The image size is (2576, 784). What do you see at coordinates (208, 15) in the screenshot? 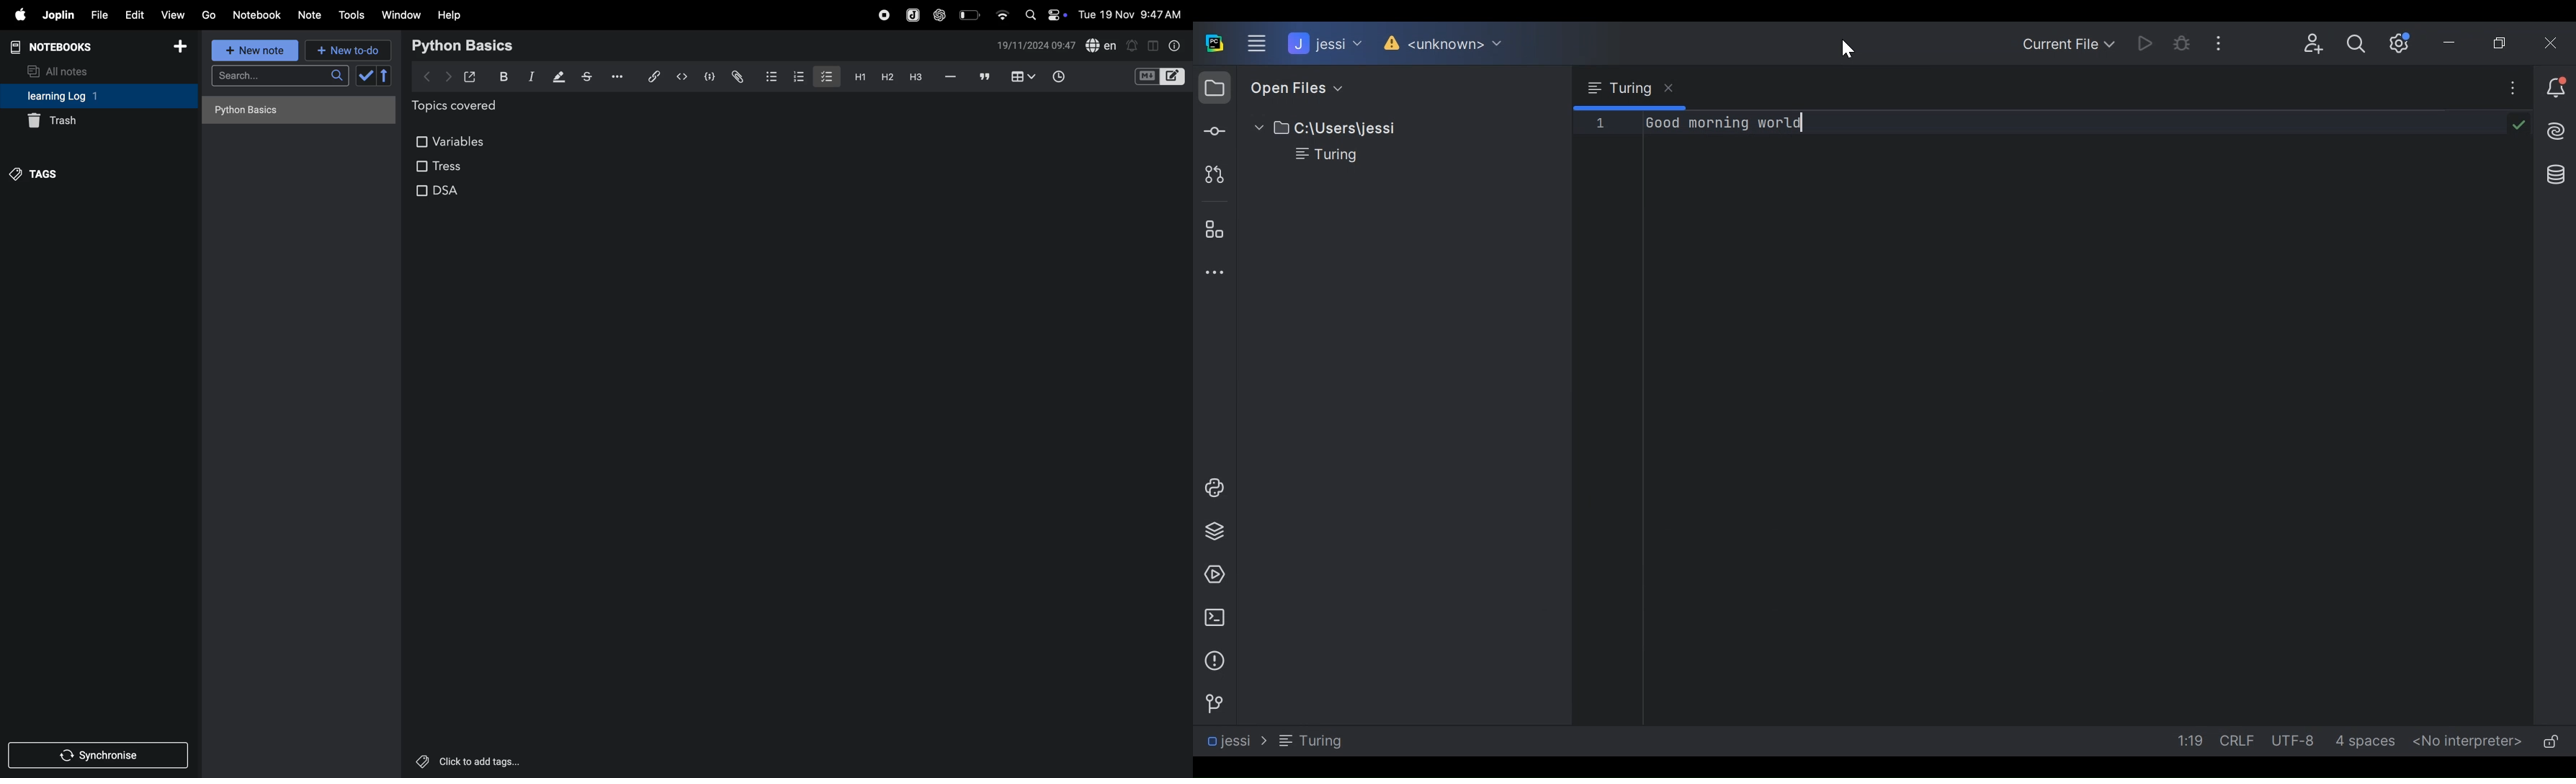
I see `go` at bounding box center [208, 15].